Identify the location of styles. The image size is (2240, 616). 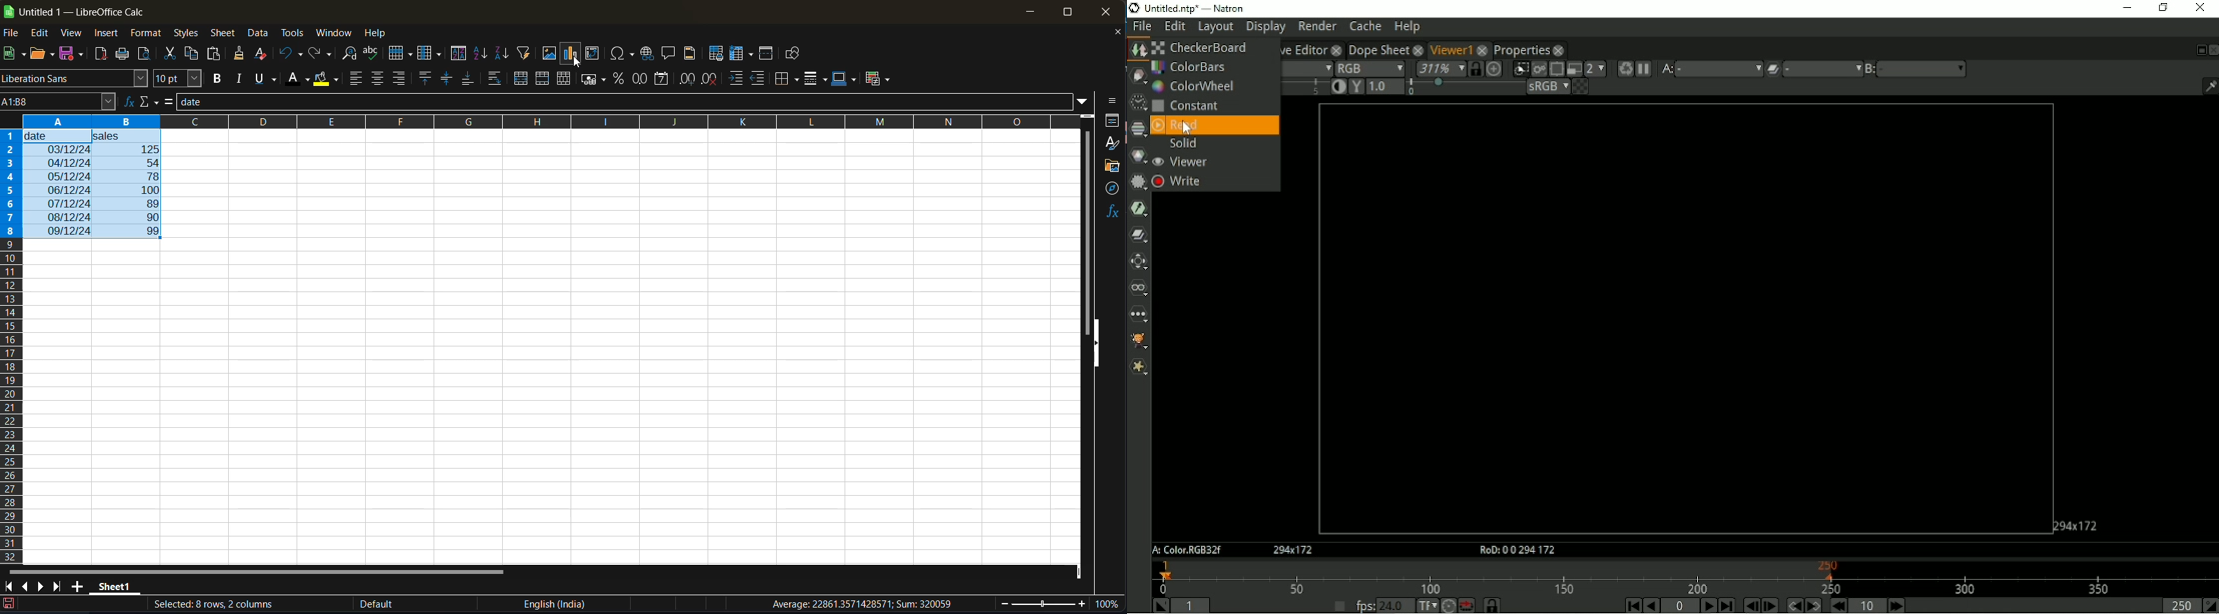
(1112, 143).